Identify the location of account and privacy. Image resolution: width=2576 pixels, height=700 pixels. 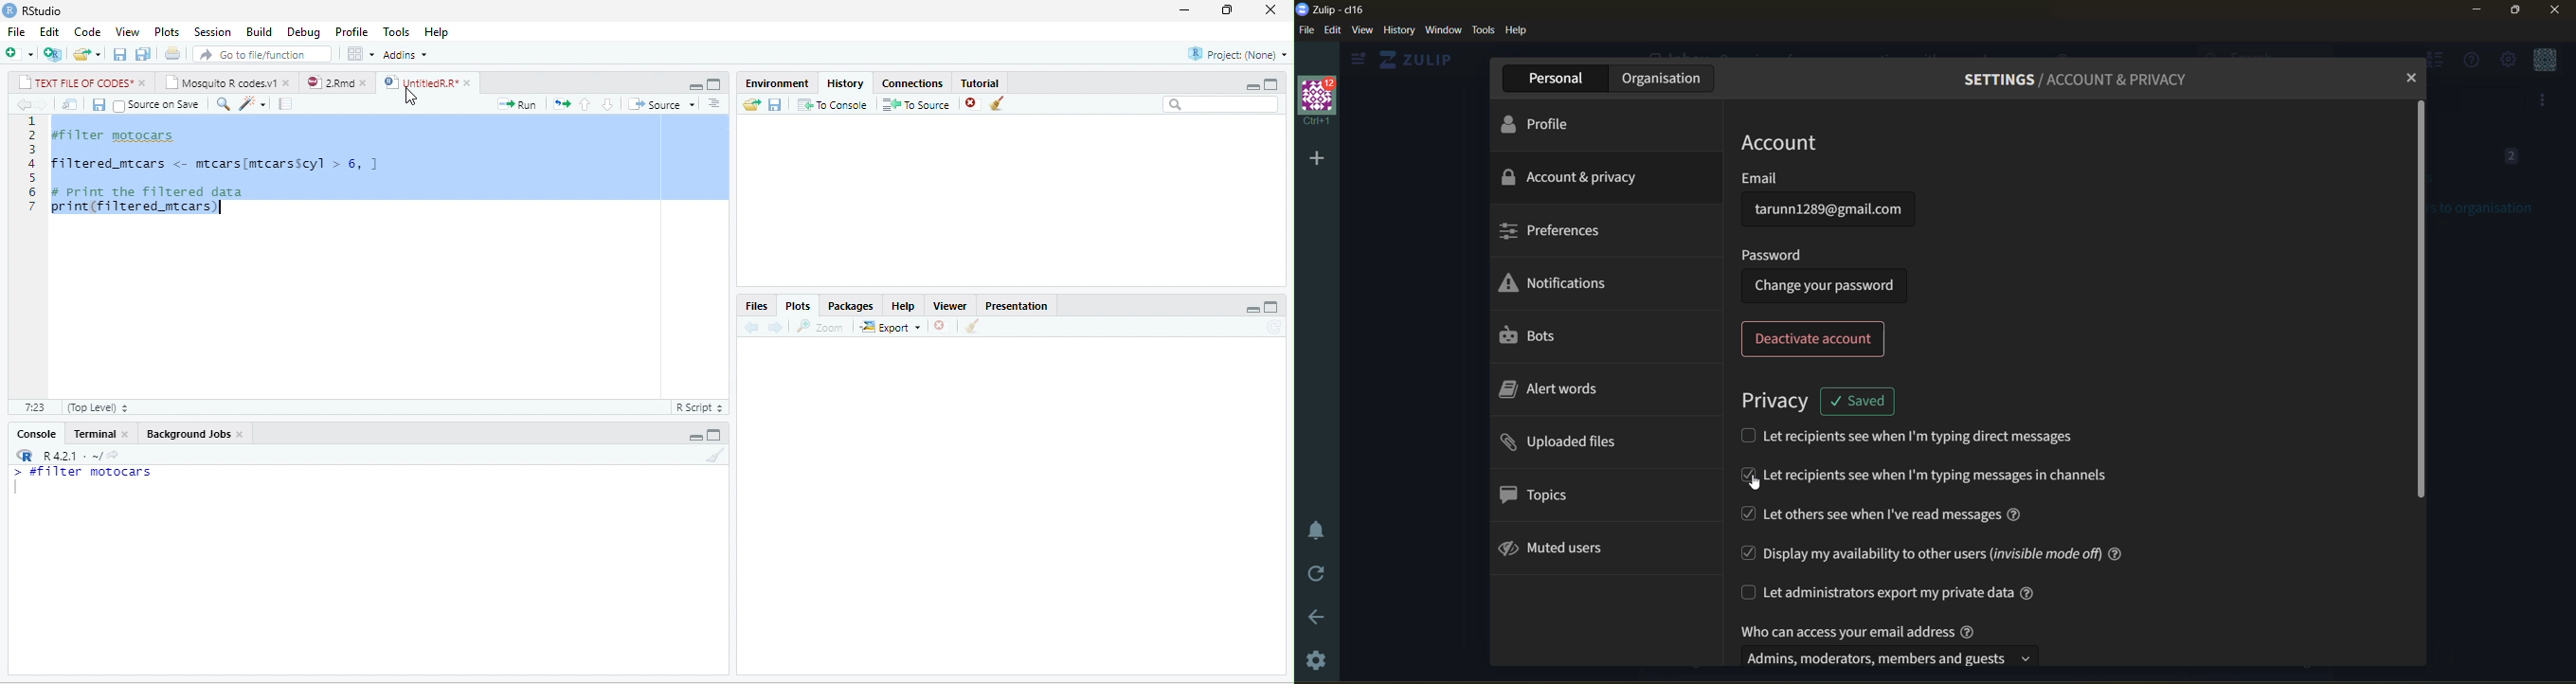
(1573, 176).